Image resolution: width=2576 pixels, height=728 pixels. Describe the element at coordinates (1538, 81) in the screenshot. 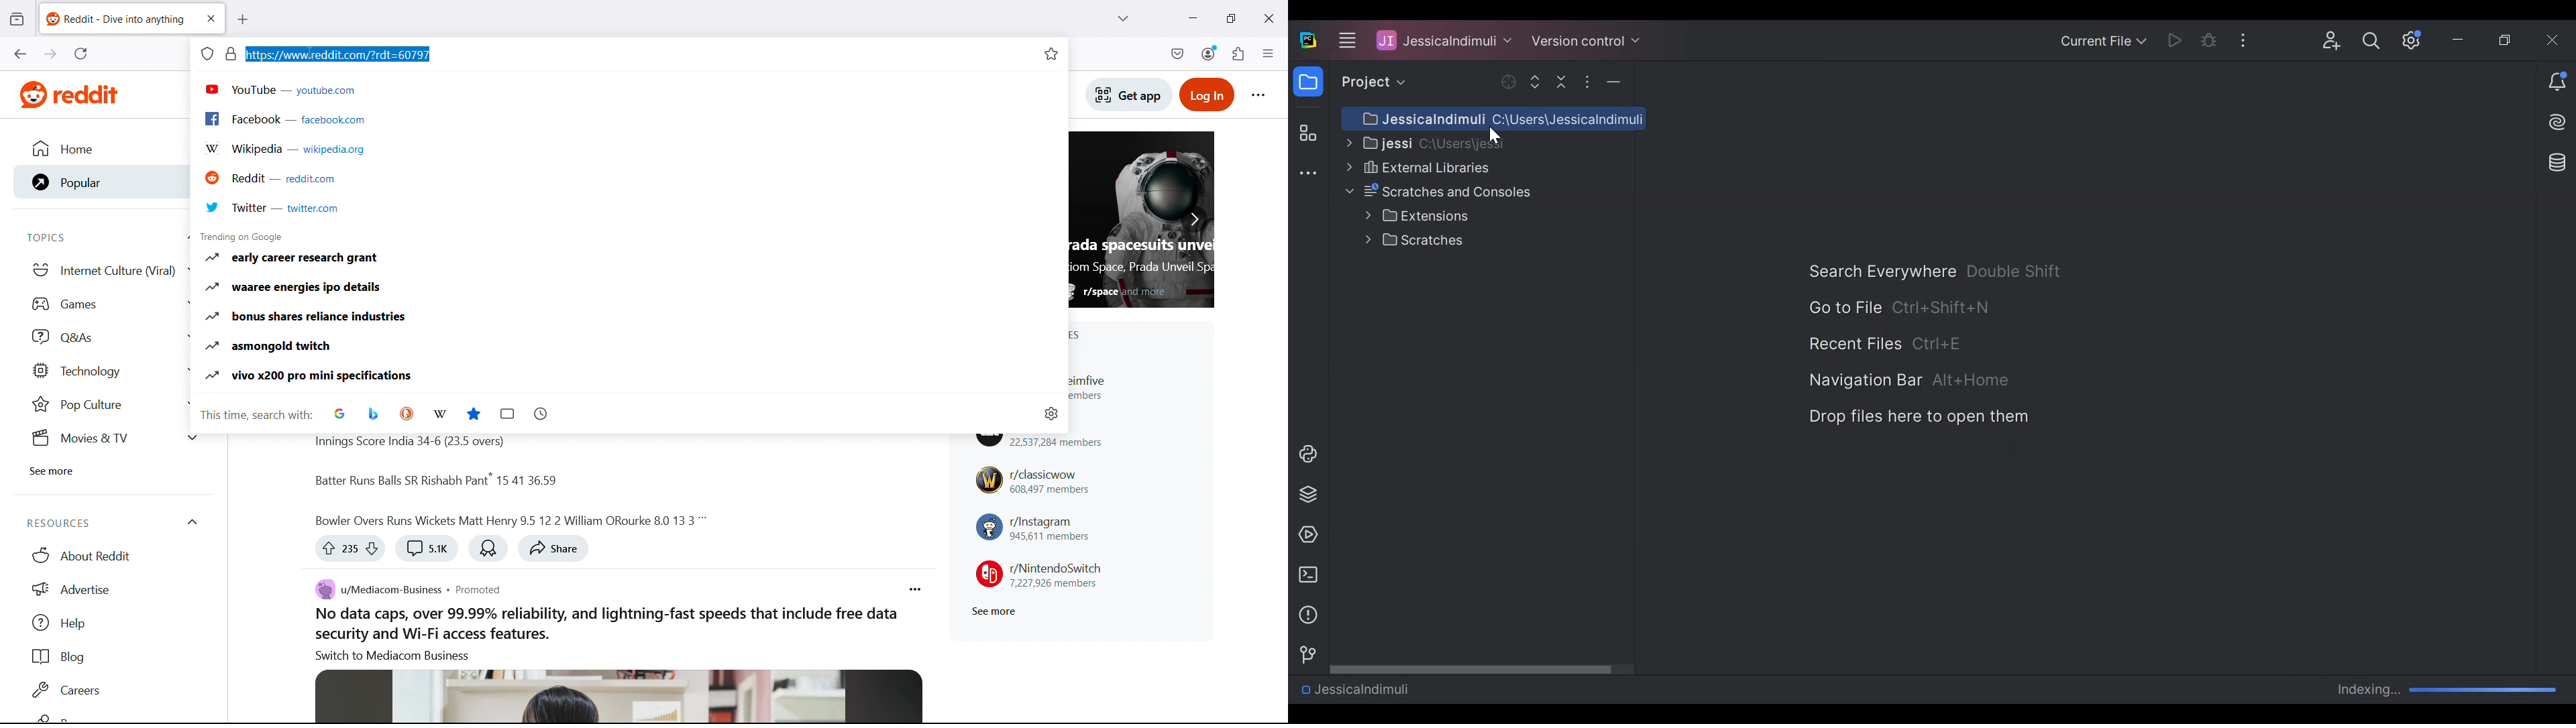

I see `Expand Selected` at that location.